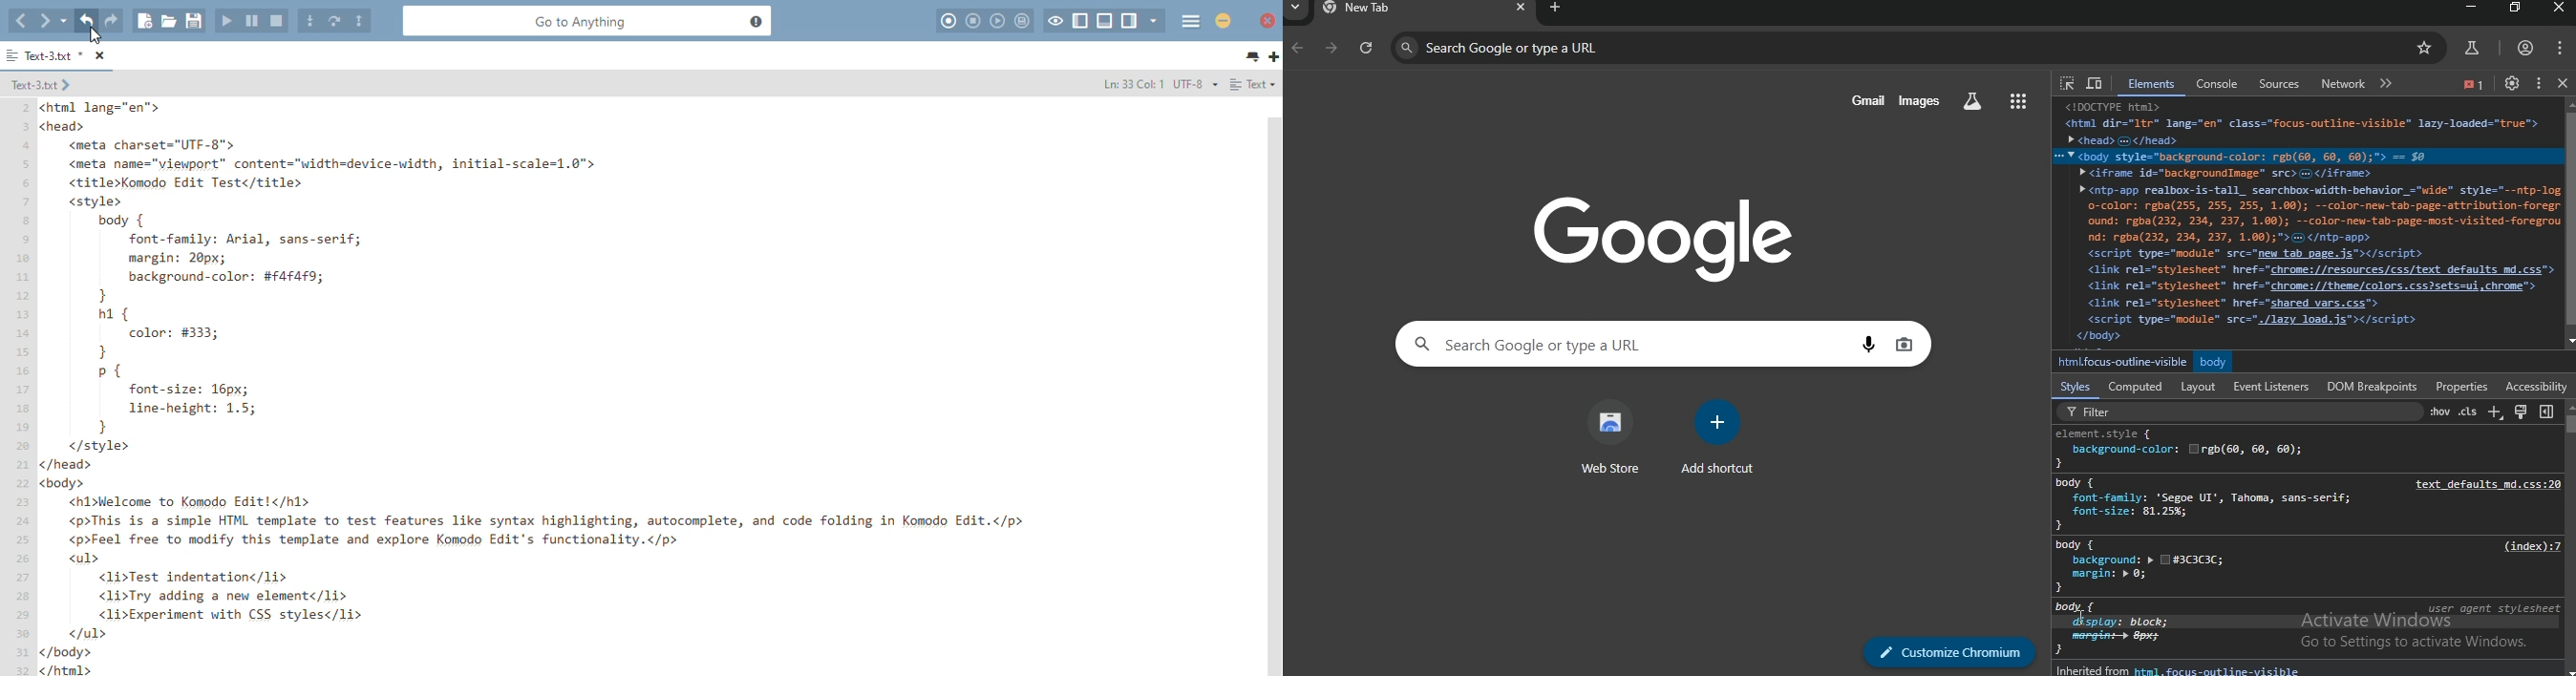 This screenshot has height=700, width=2576. I want to click on body {display: block; ], so click(2116, 628).